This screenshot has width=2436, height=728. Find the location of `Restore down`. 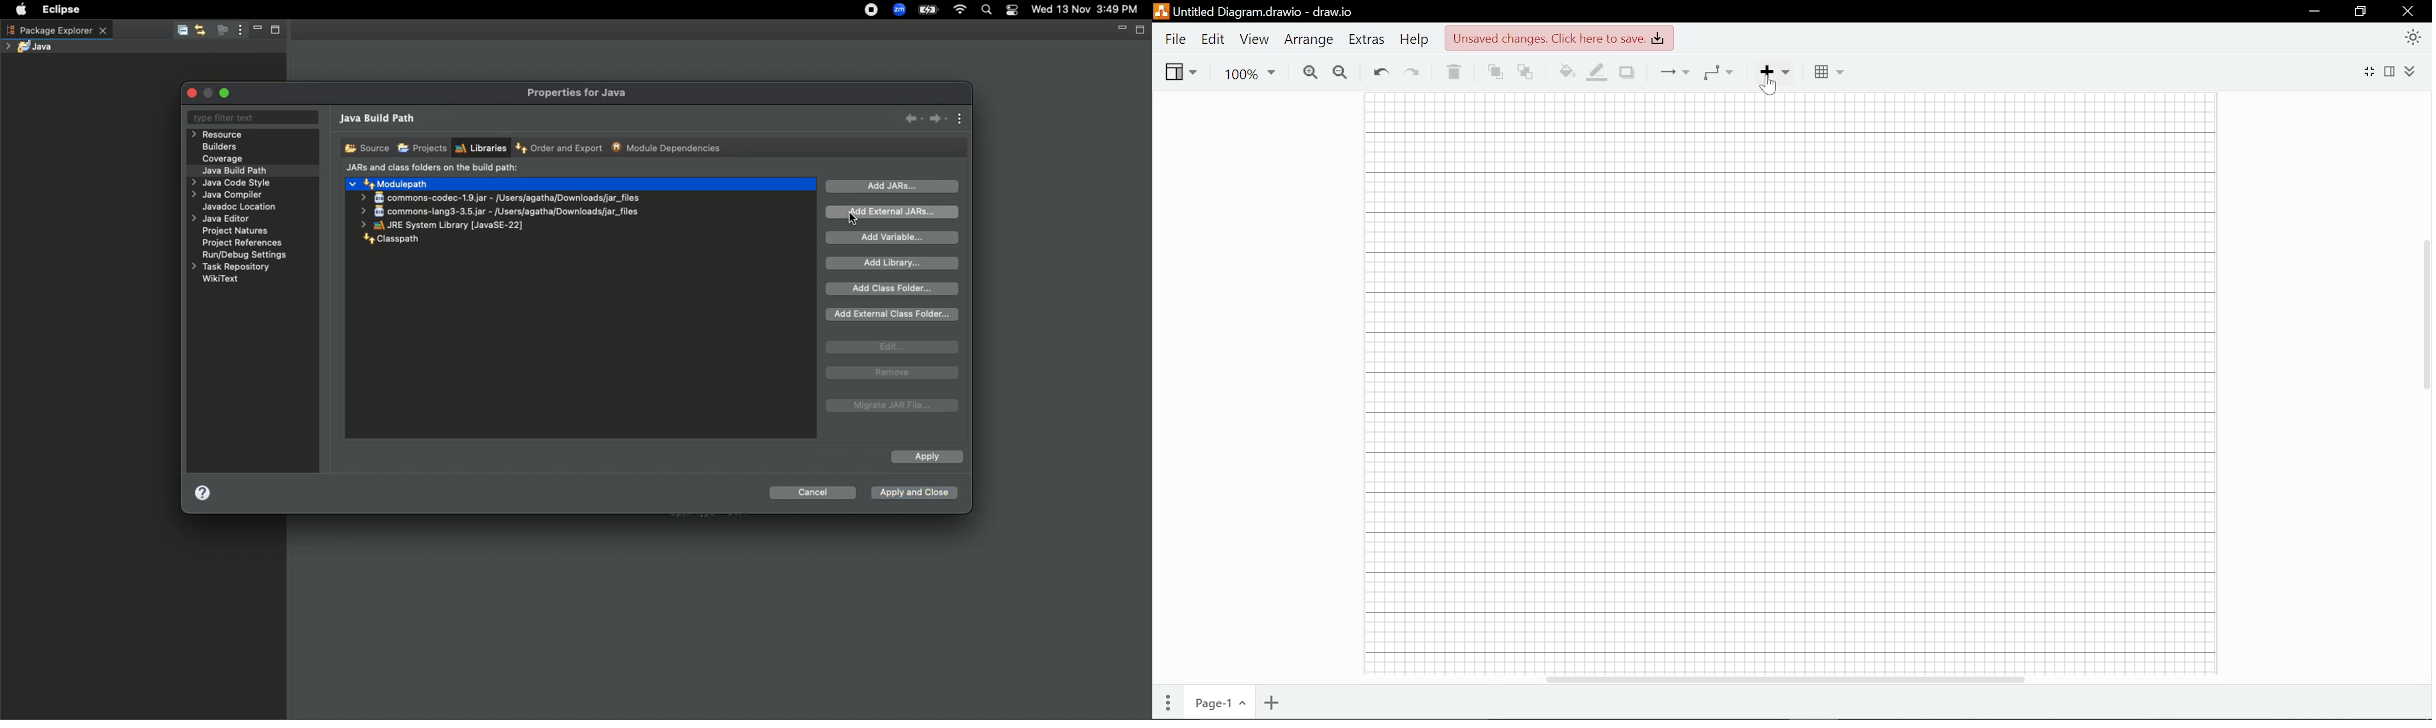

Restore down is located at coordinates (2361, 12).